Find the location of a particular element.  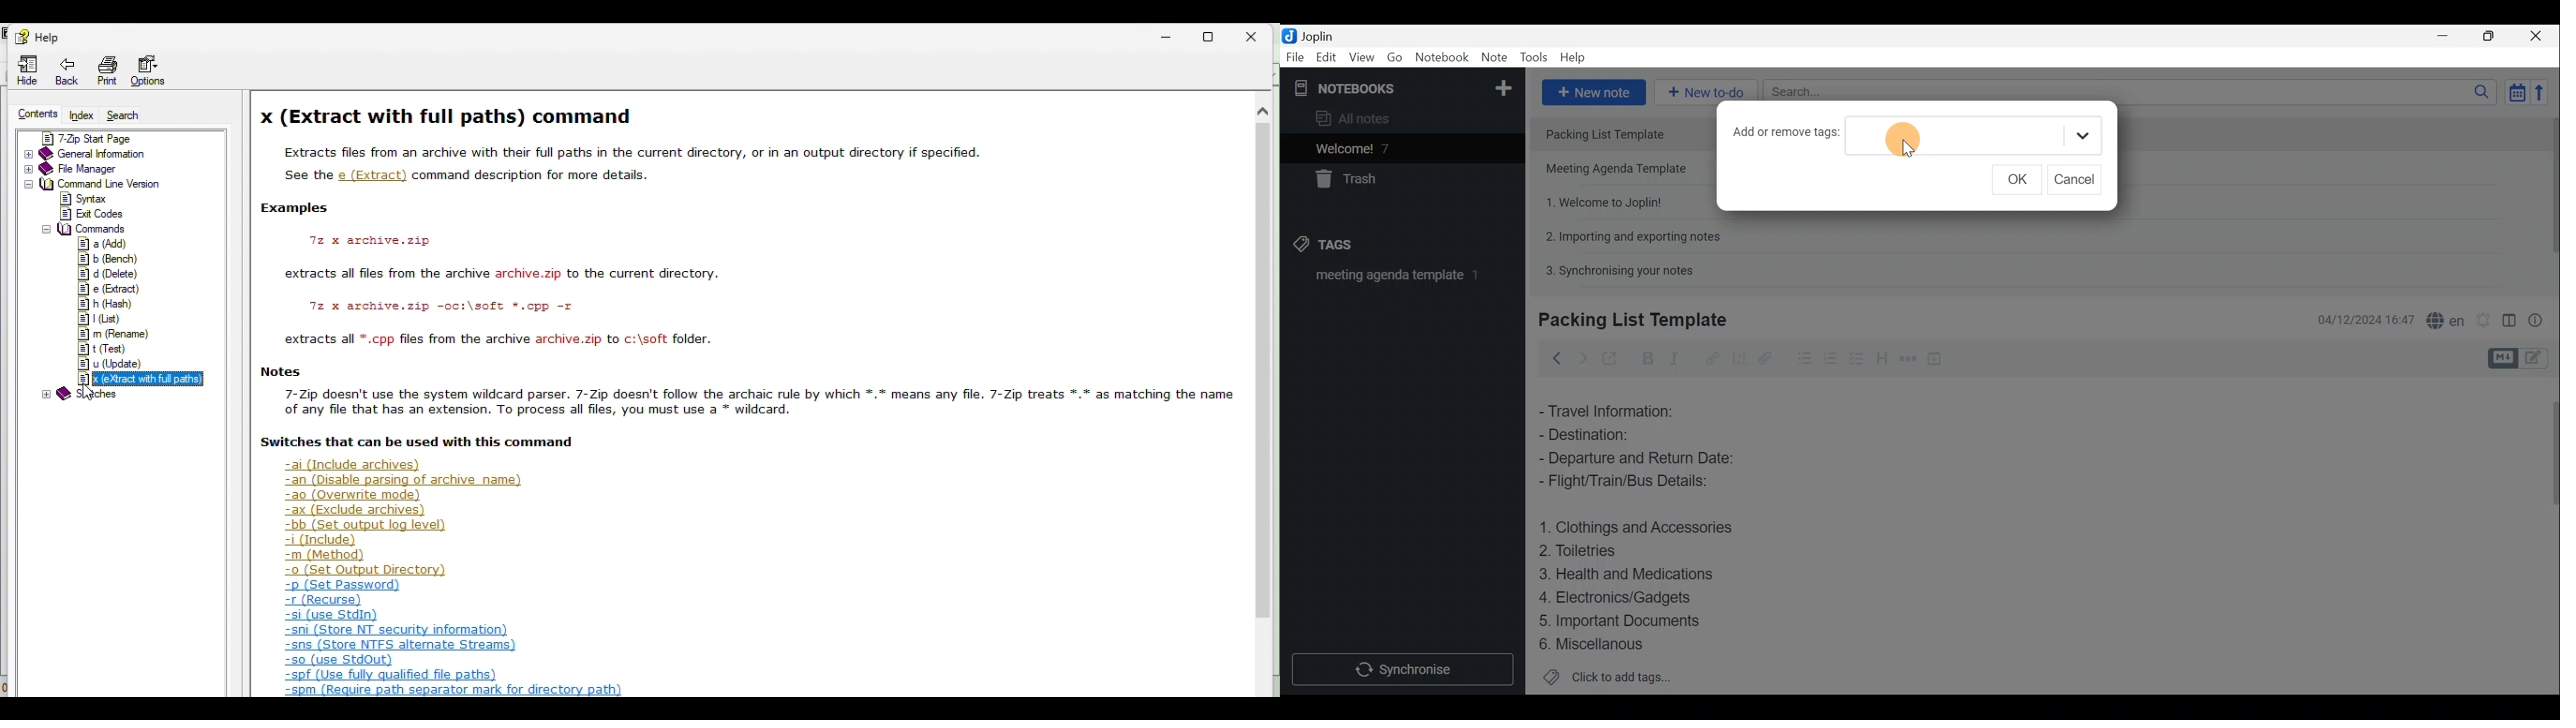

Back is located at coordinates (1554, 358).